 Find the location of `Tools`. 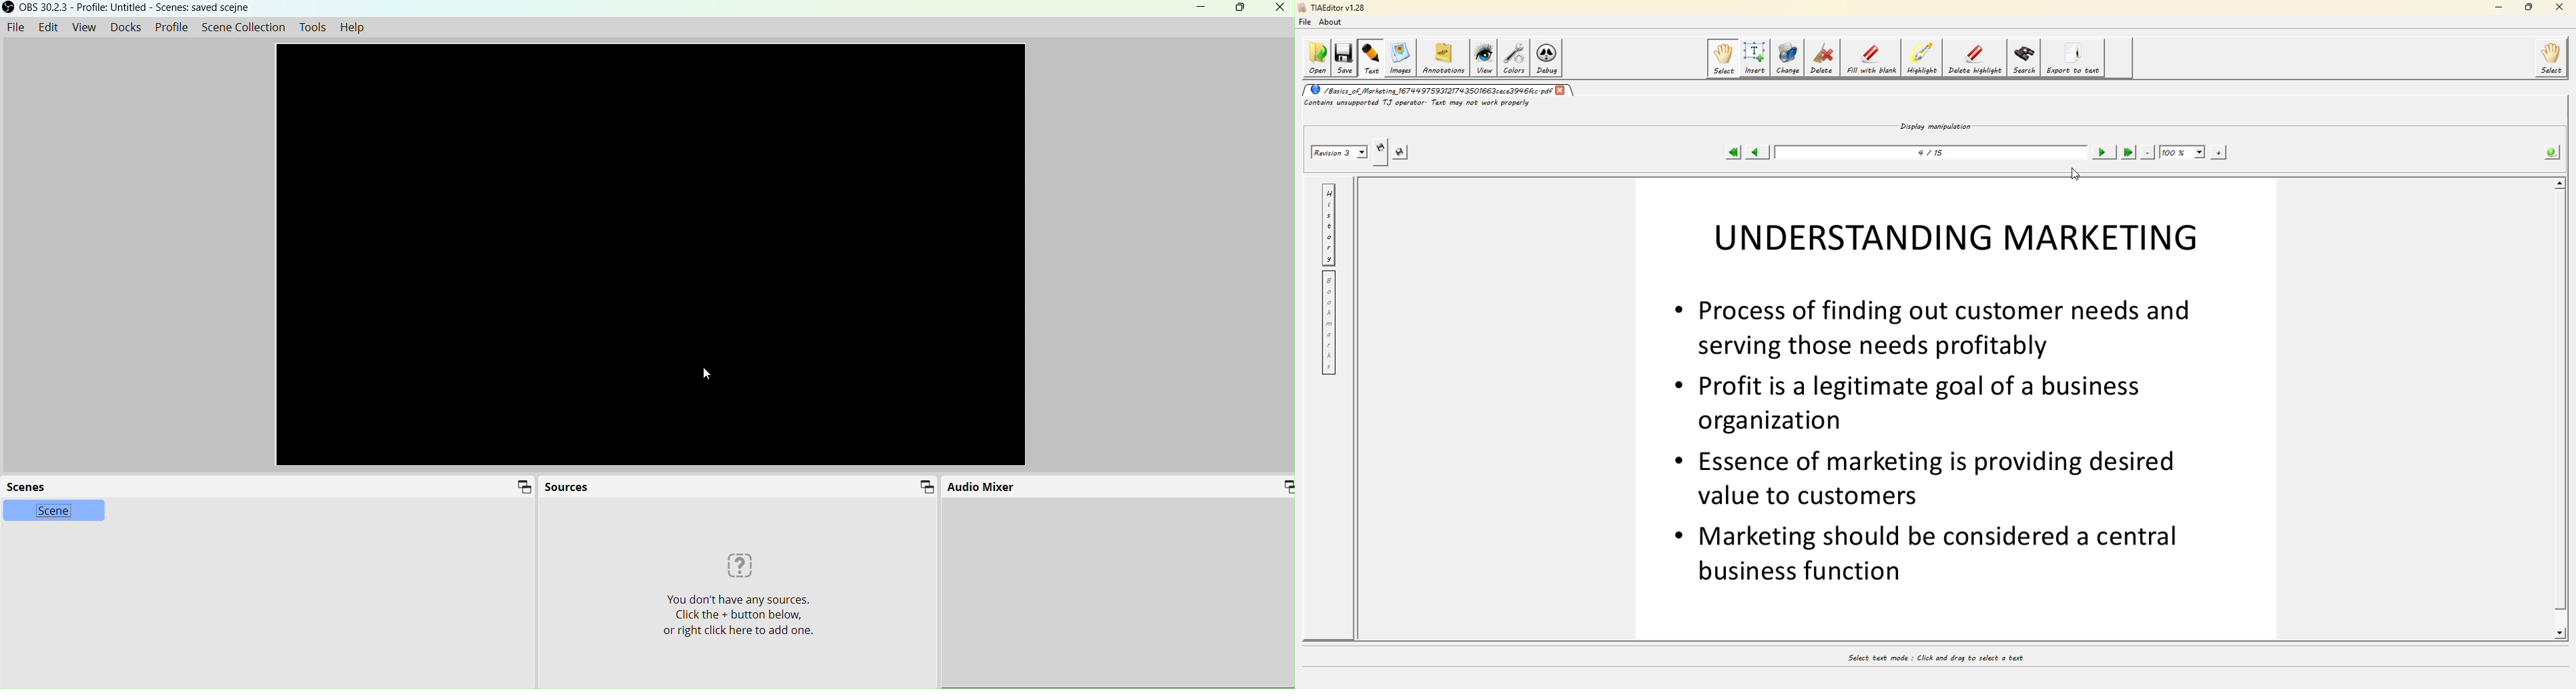

Tools is located at coordinates (315, 28).